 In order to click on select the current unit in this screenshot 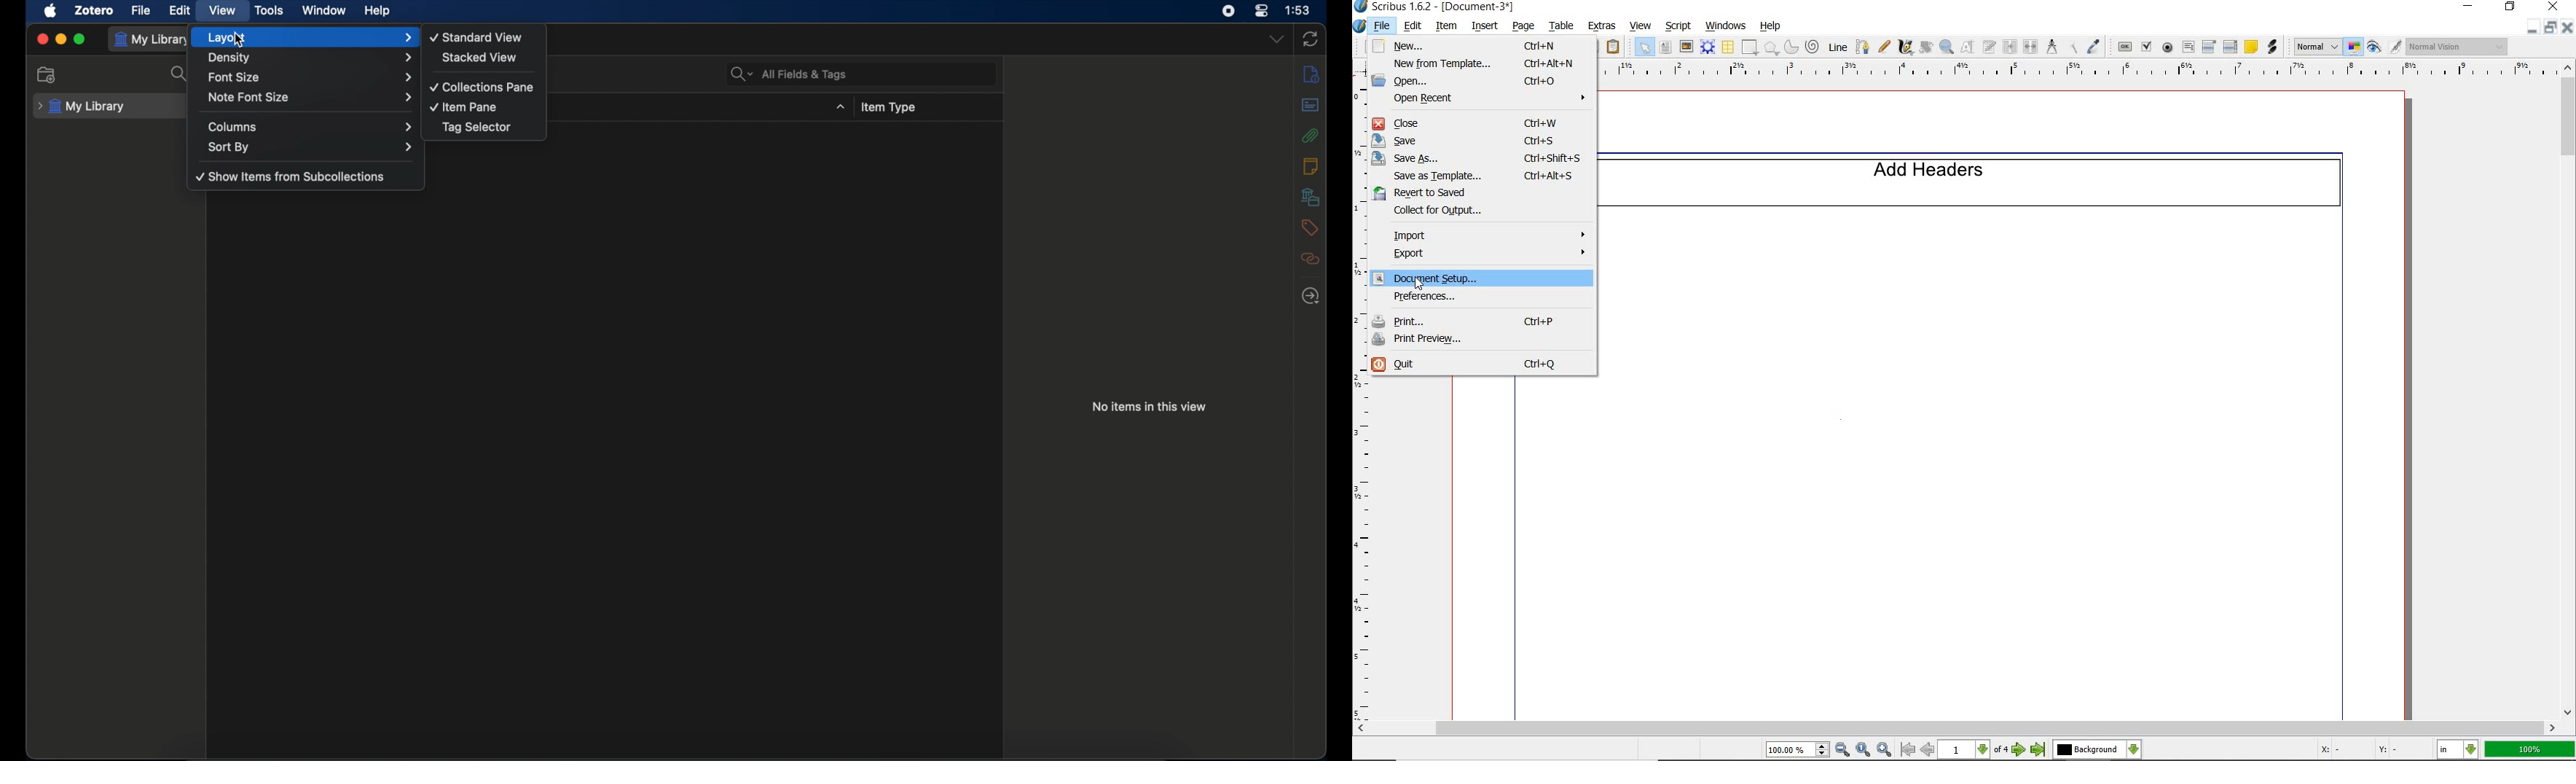, I will do `click(2459, 750)`.